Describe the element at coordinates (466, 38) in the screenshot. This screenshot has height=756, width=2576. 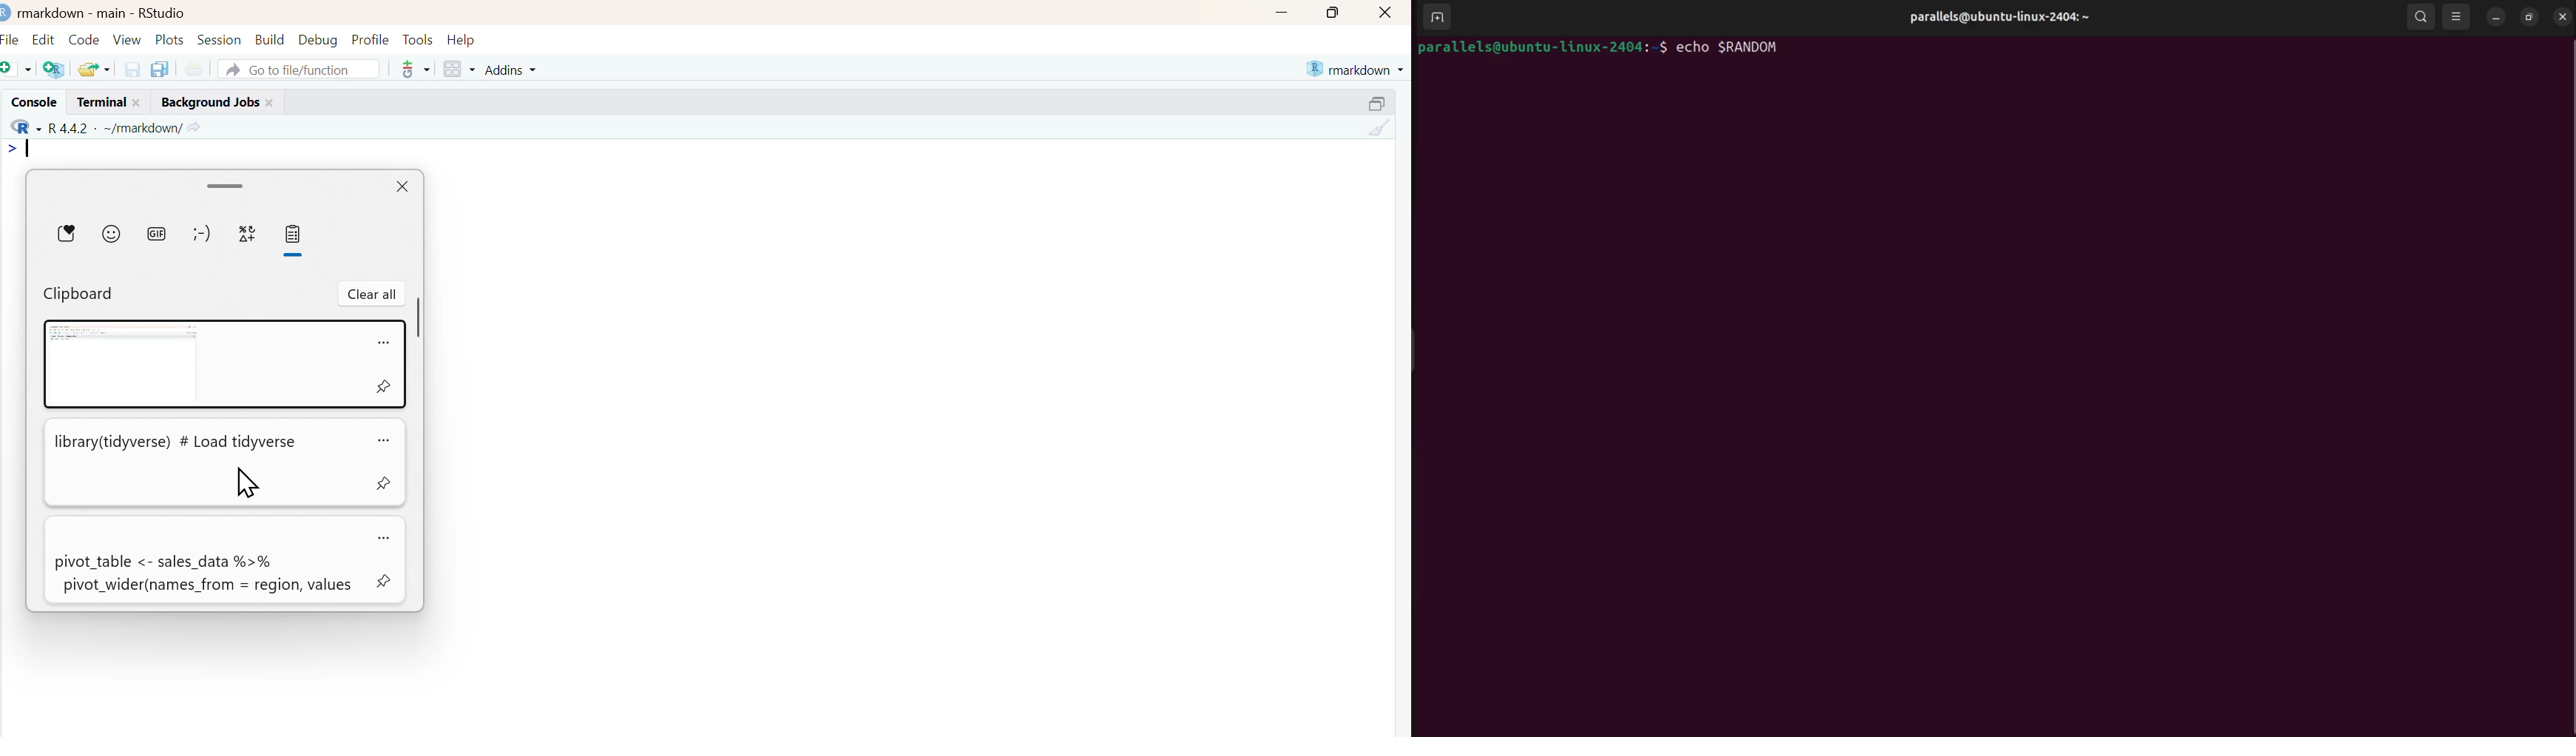
I see `Help` at that location.